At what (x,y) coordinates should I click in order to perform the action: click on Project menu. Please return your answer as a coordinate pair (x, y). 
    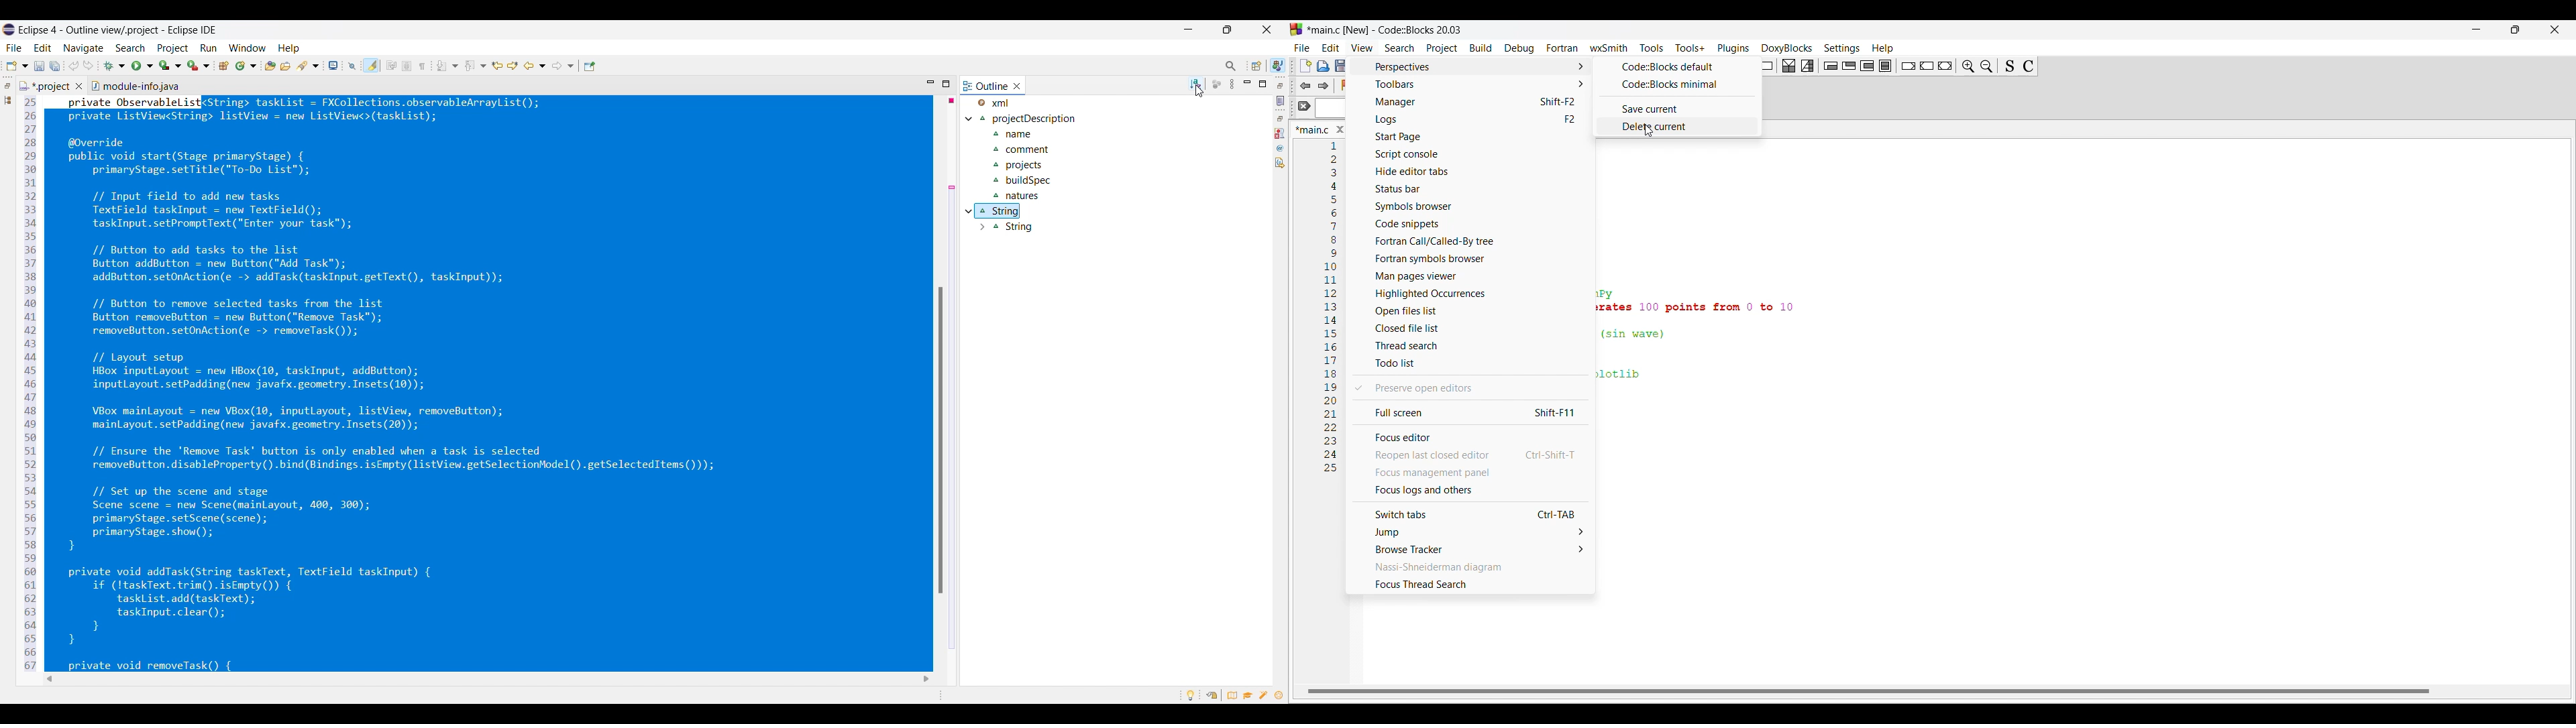
    Looking at the image, I should click on (1443, 49).